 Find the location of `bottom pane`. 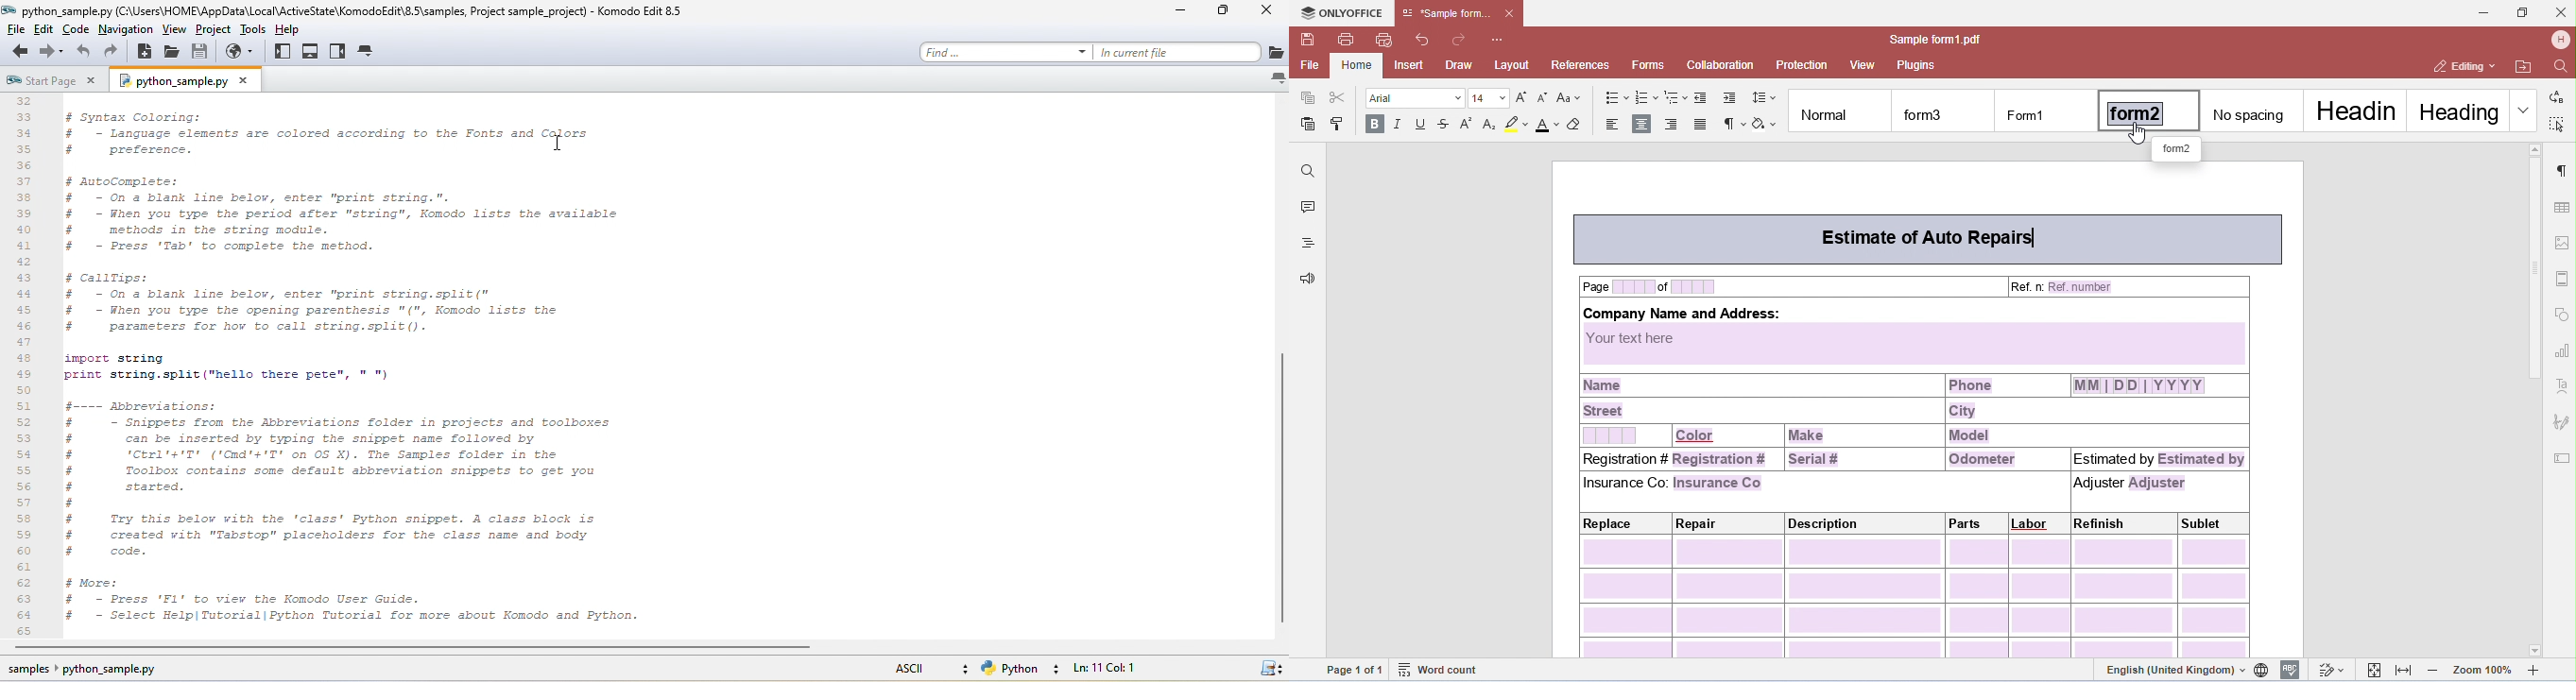

bottom pane is located at coordinates (312, 50).